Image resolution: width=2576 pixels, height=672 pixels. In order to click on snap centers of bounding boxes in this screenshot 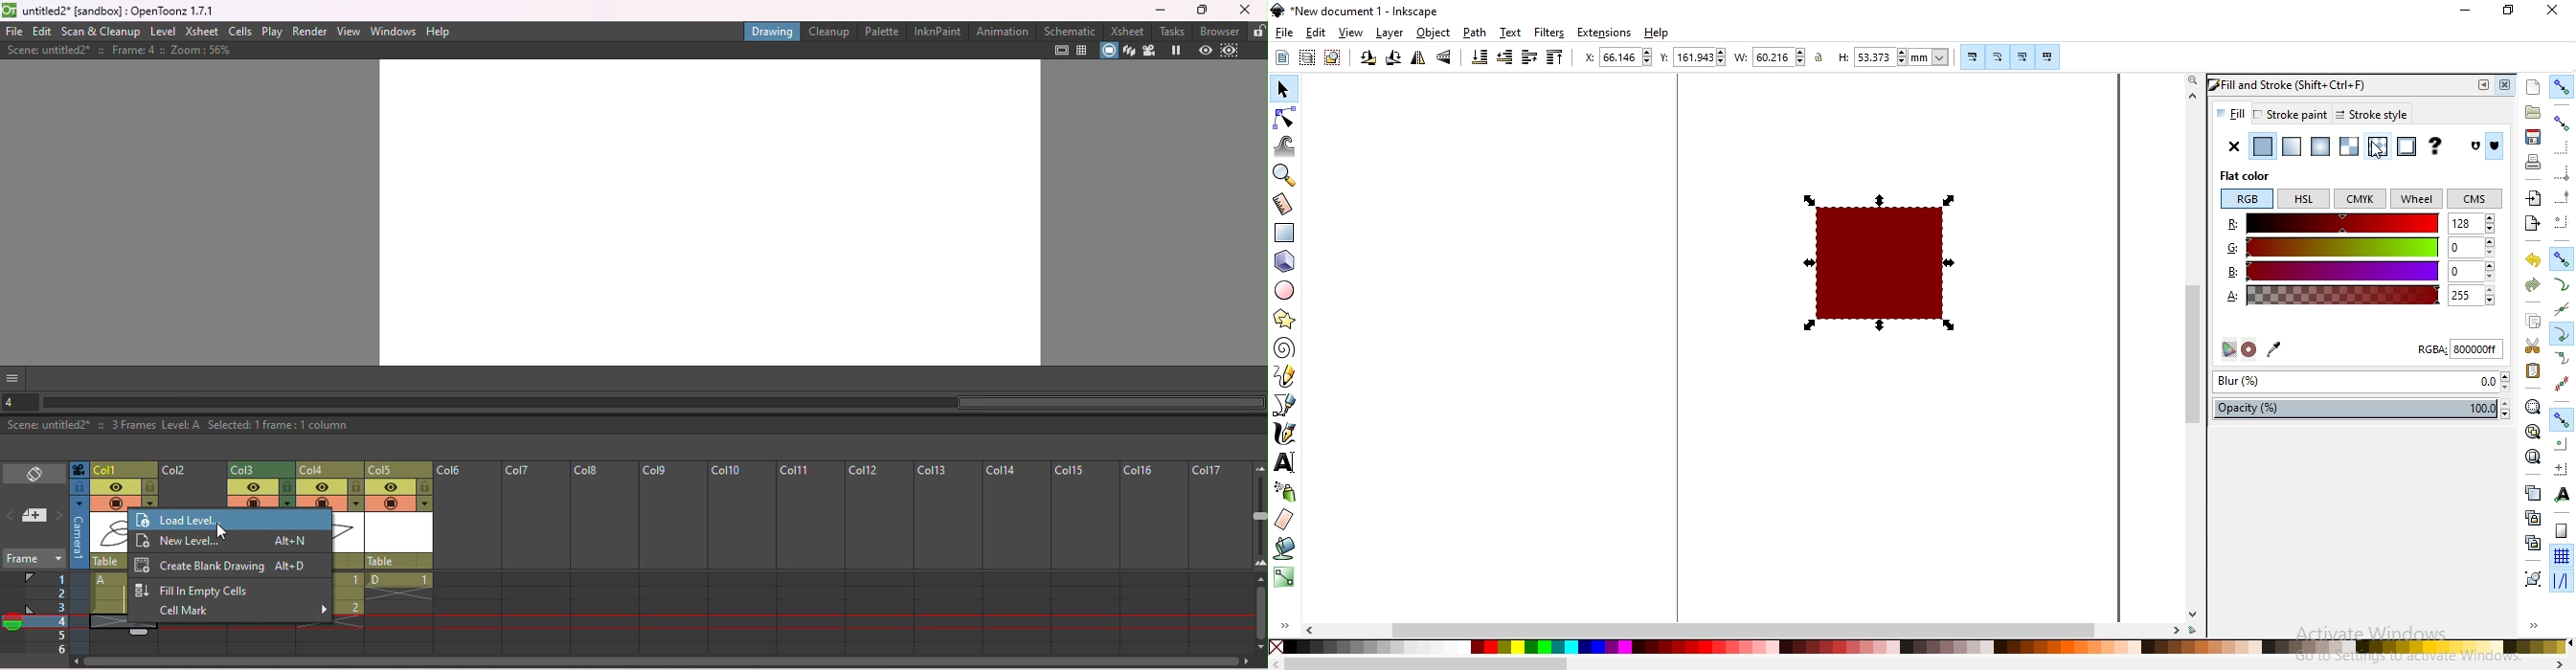, I will do `click(2563, 221)`.